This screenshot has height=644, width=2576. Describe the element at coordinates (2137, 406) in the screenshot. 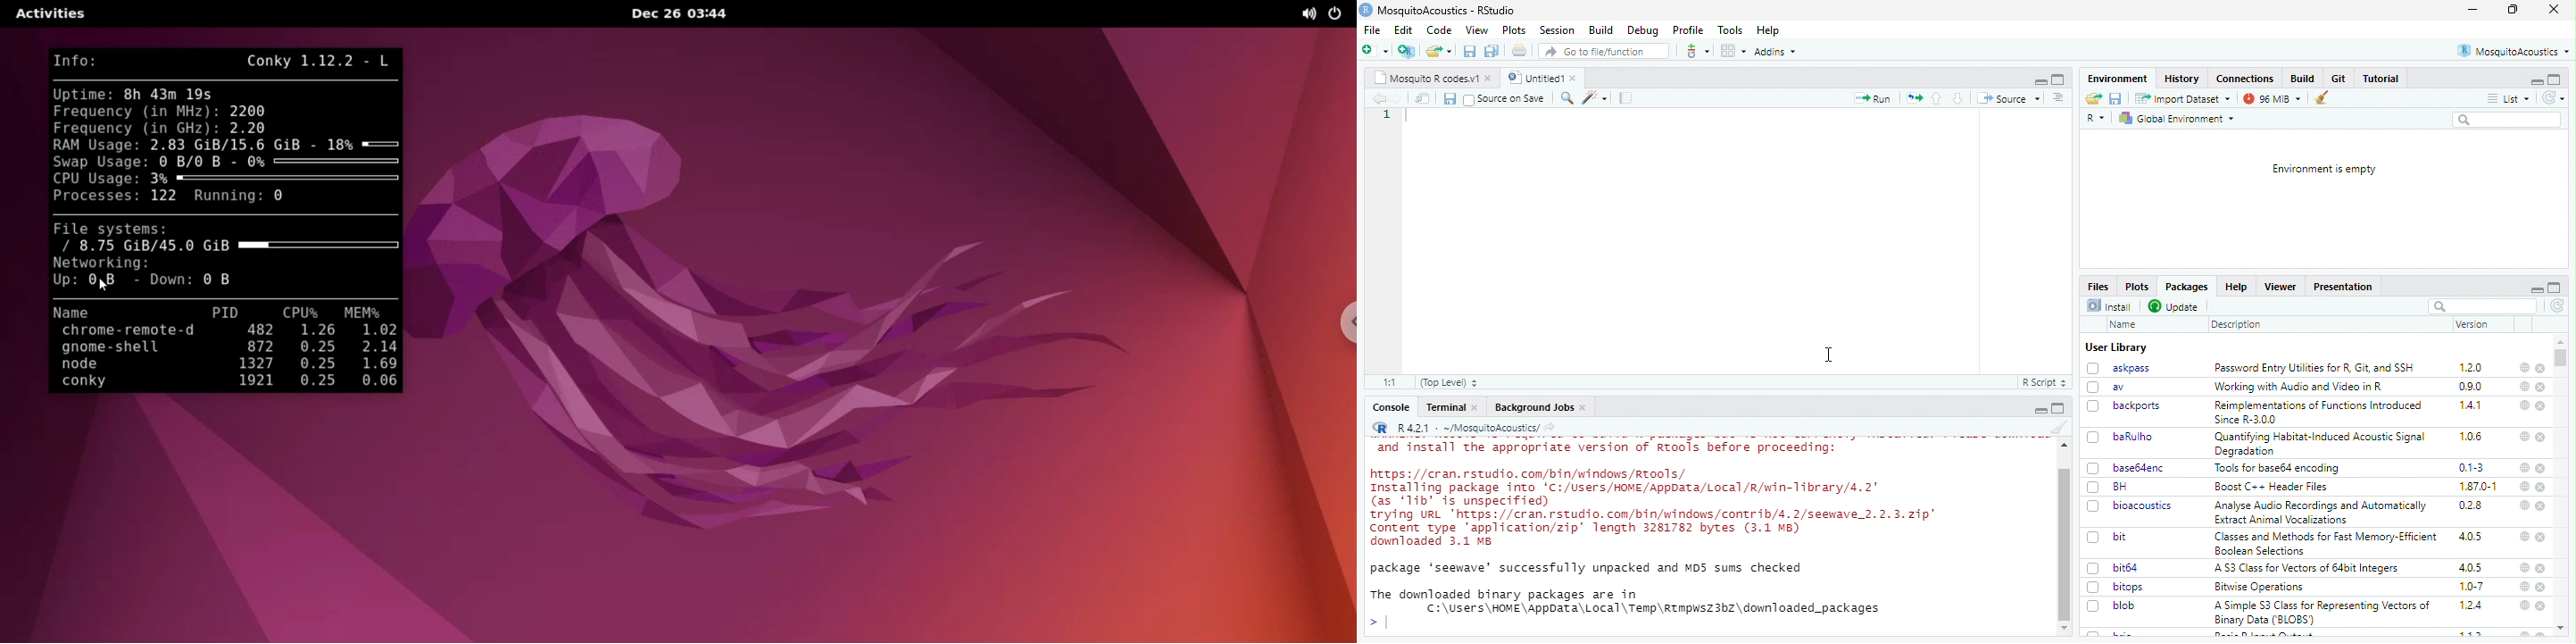

I see `backports` at that location.